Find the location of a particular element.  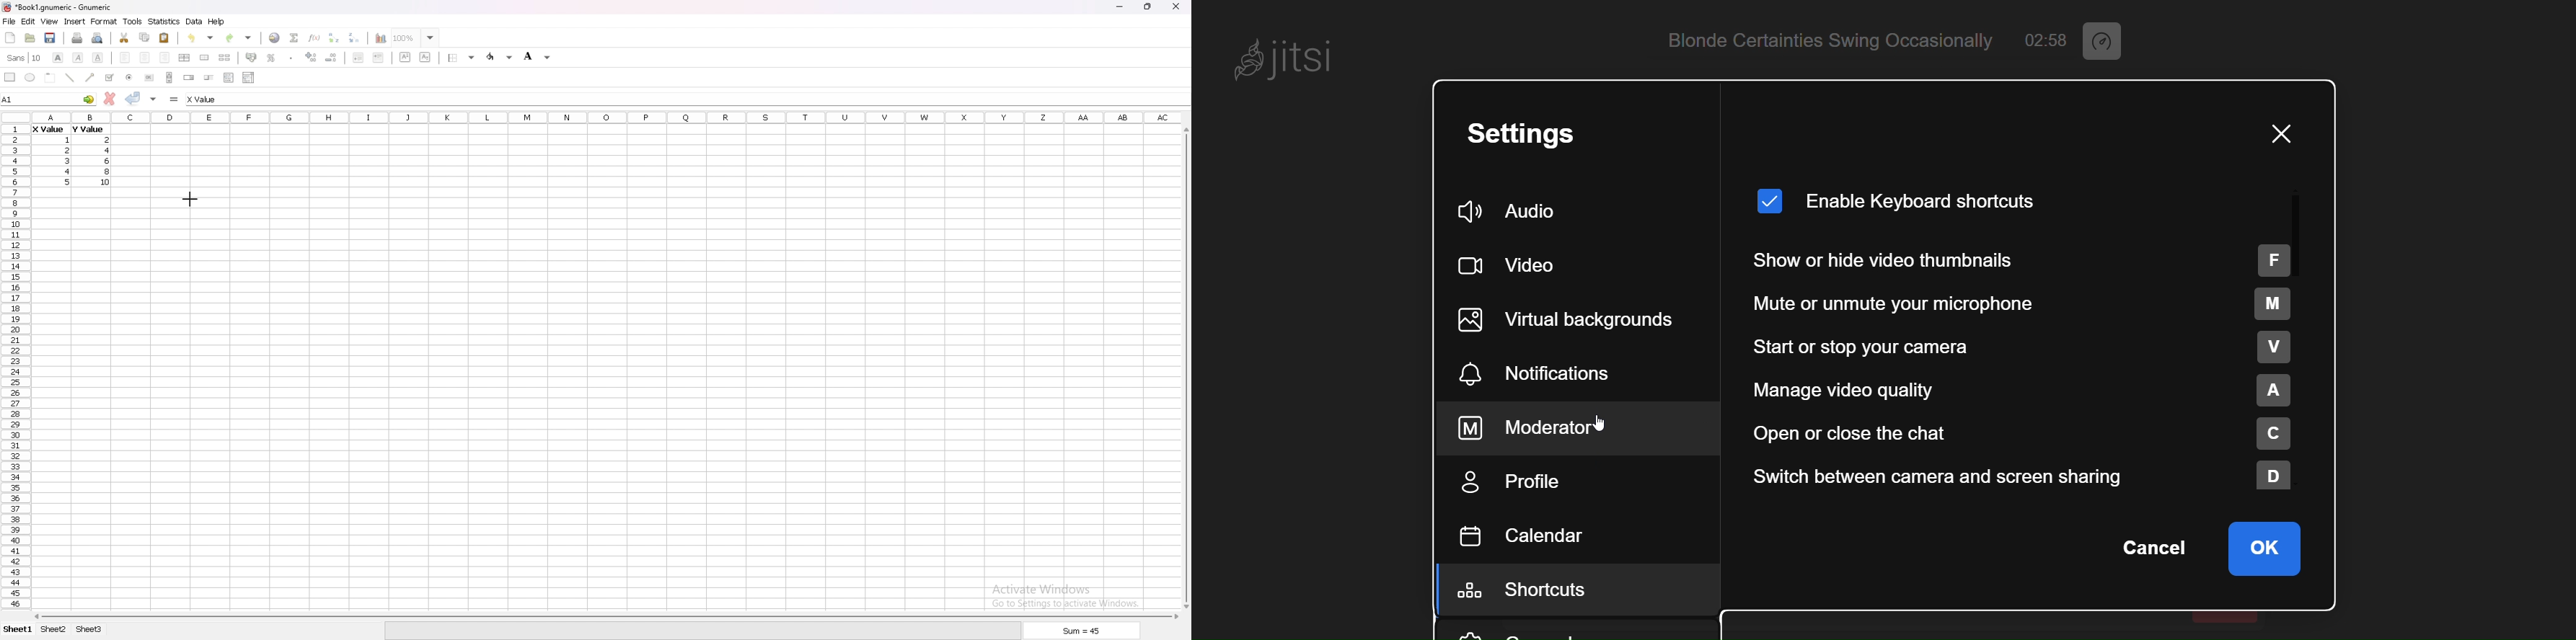

chart is located at coordinates (377, 38).